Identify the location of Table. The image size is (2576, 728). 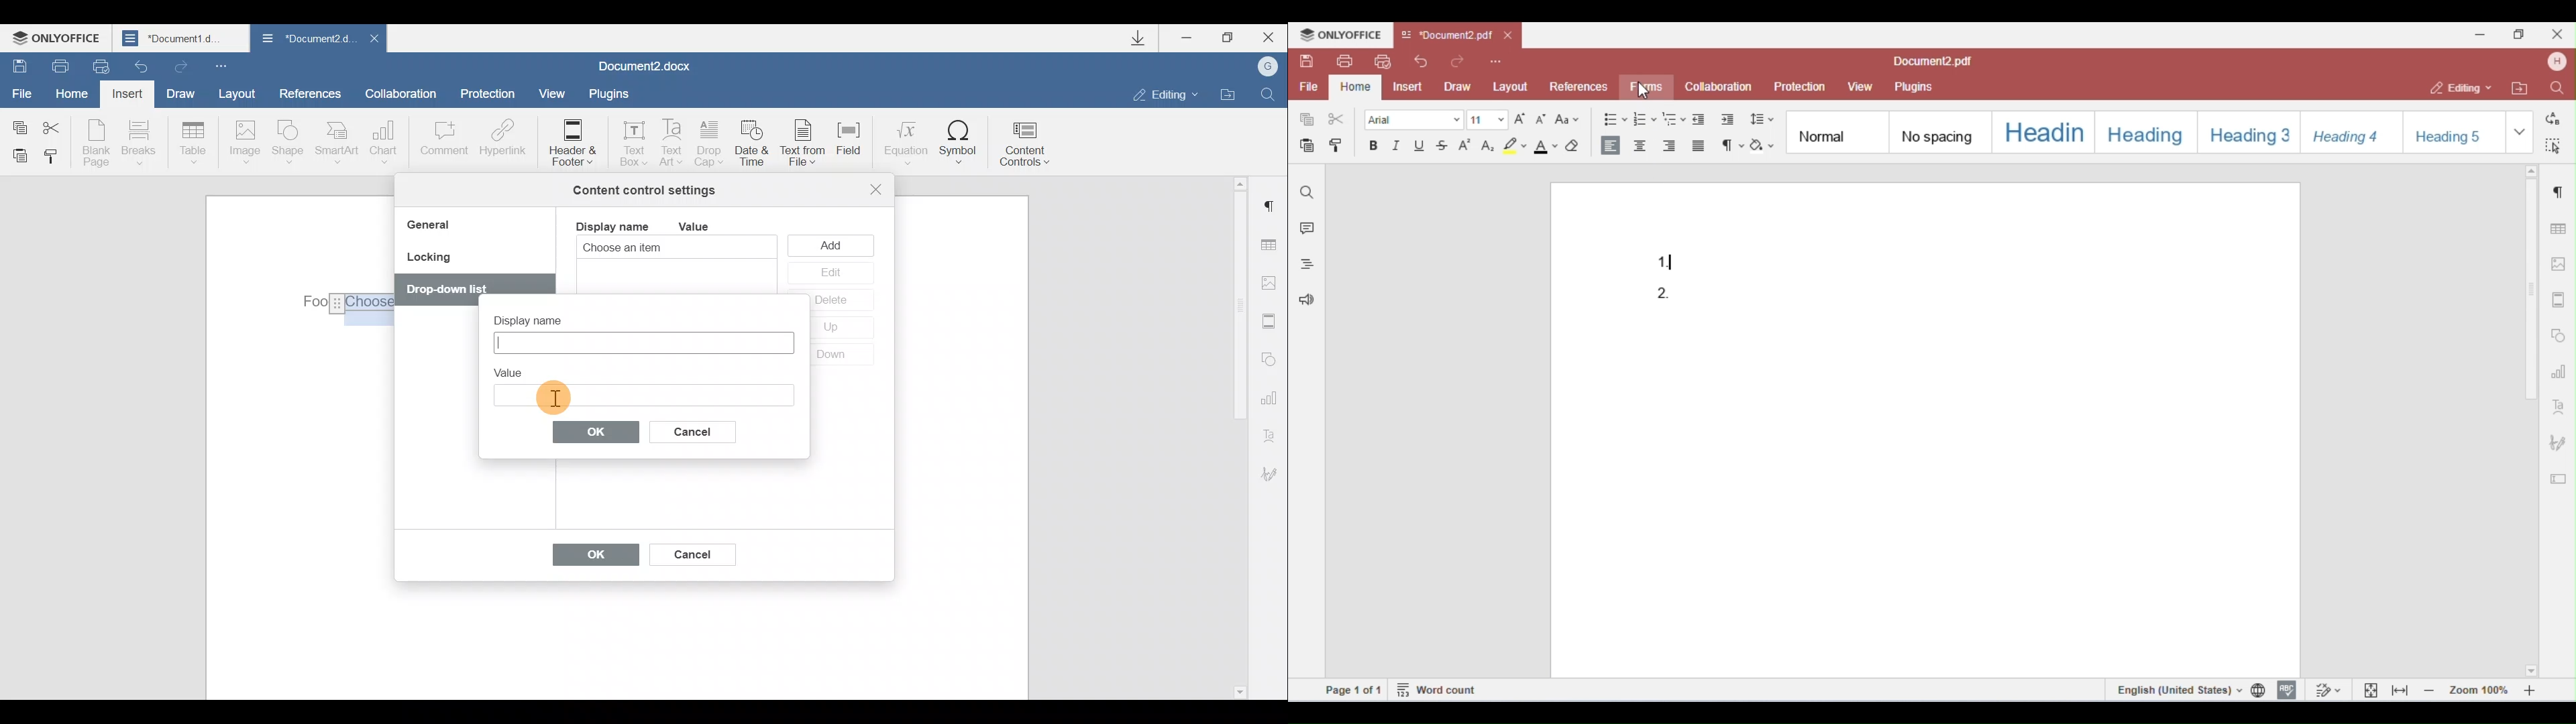
(194, 144).